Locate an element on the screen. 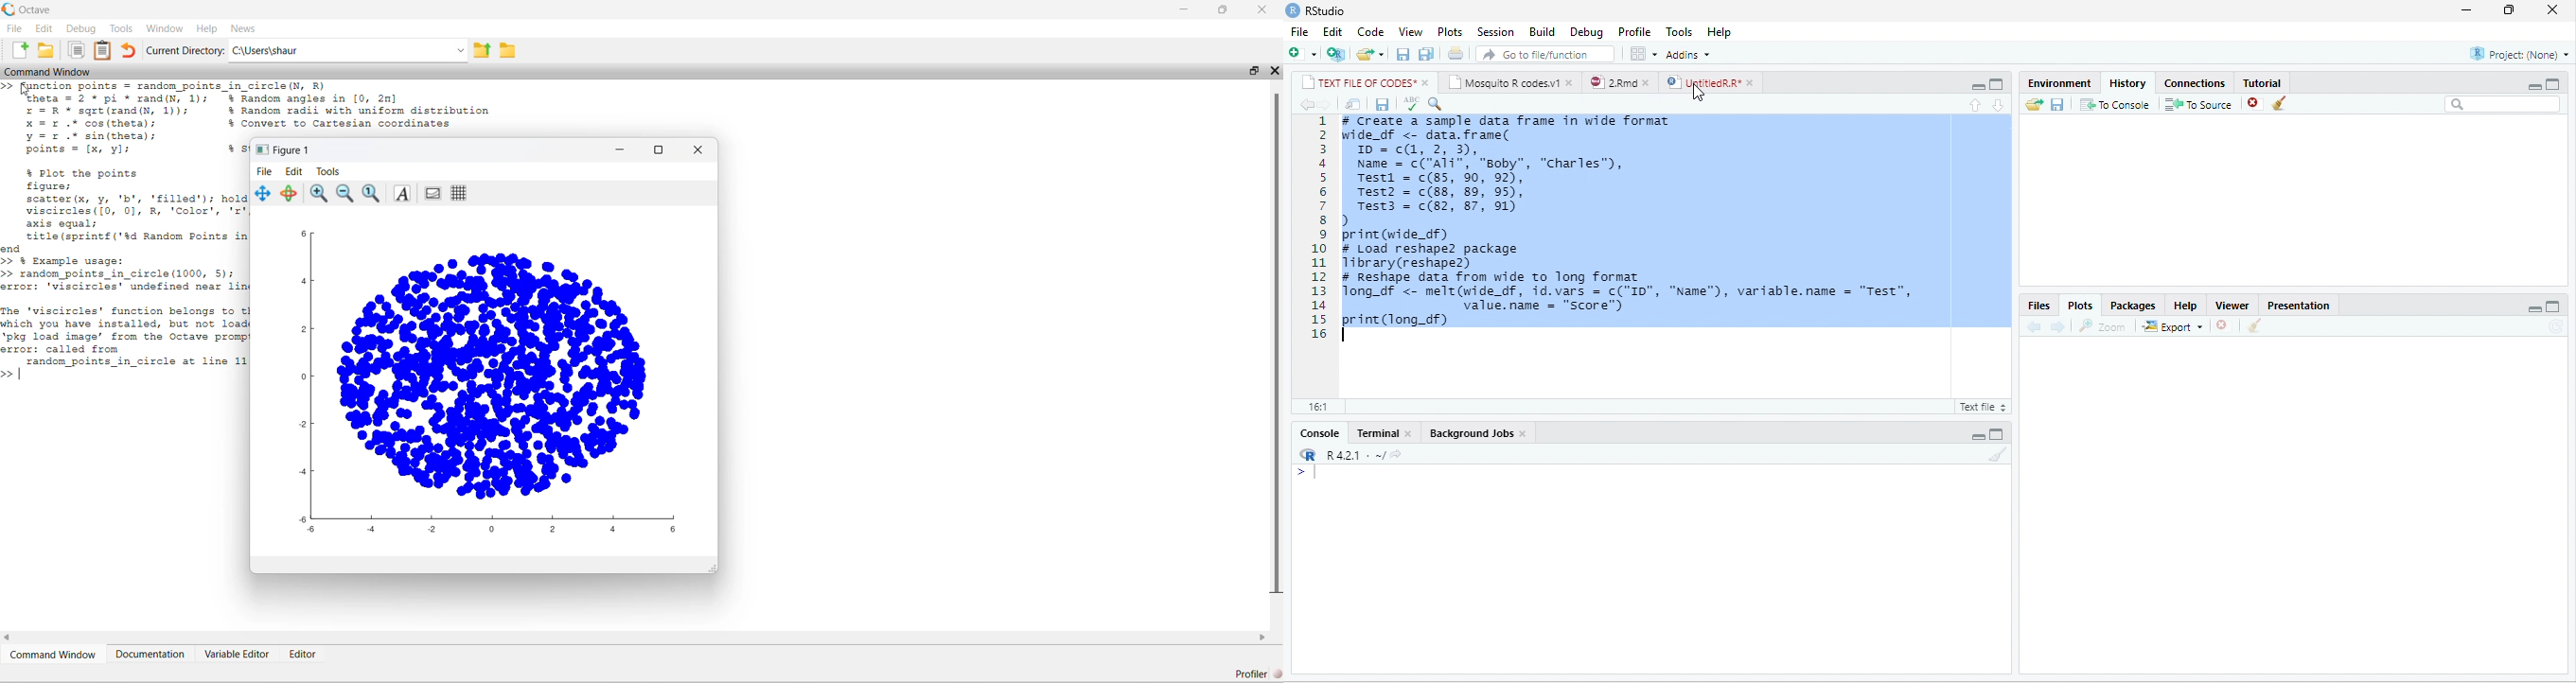 The height and width of the screenshot is (700, 2576). Export is located at coordinates (2173, 325).